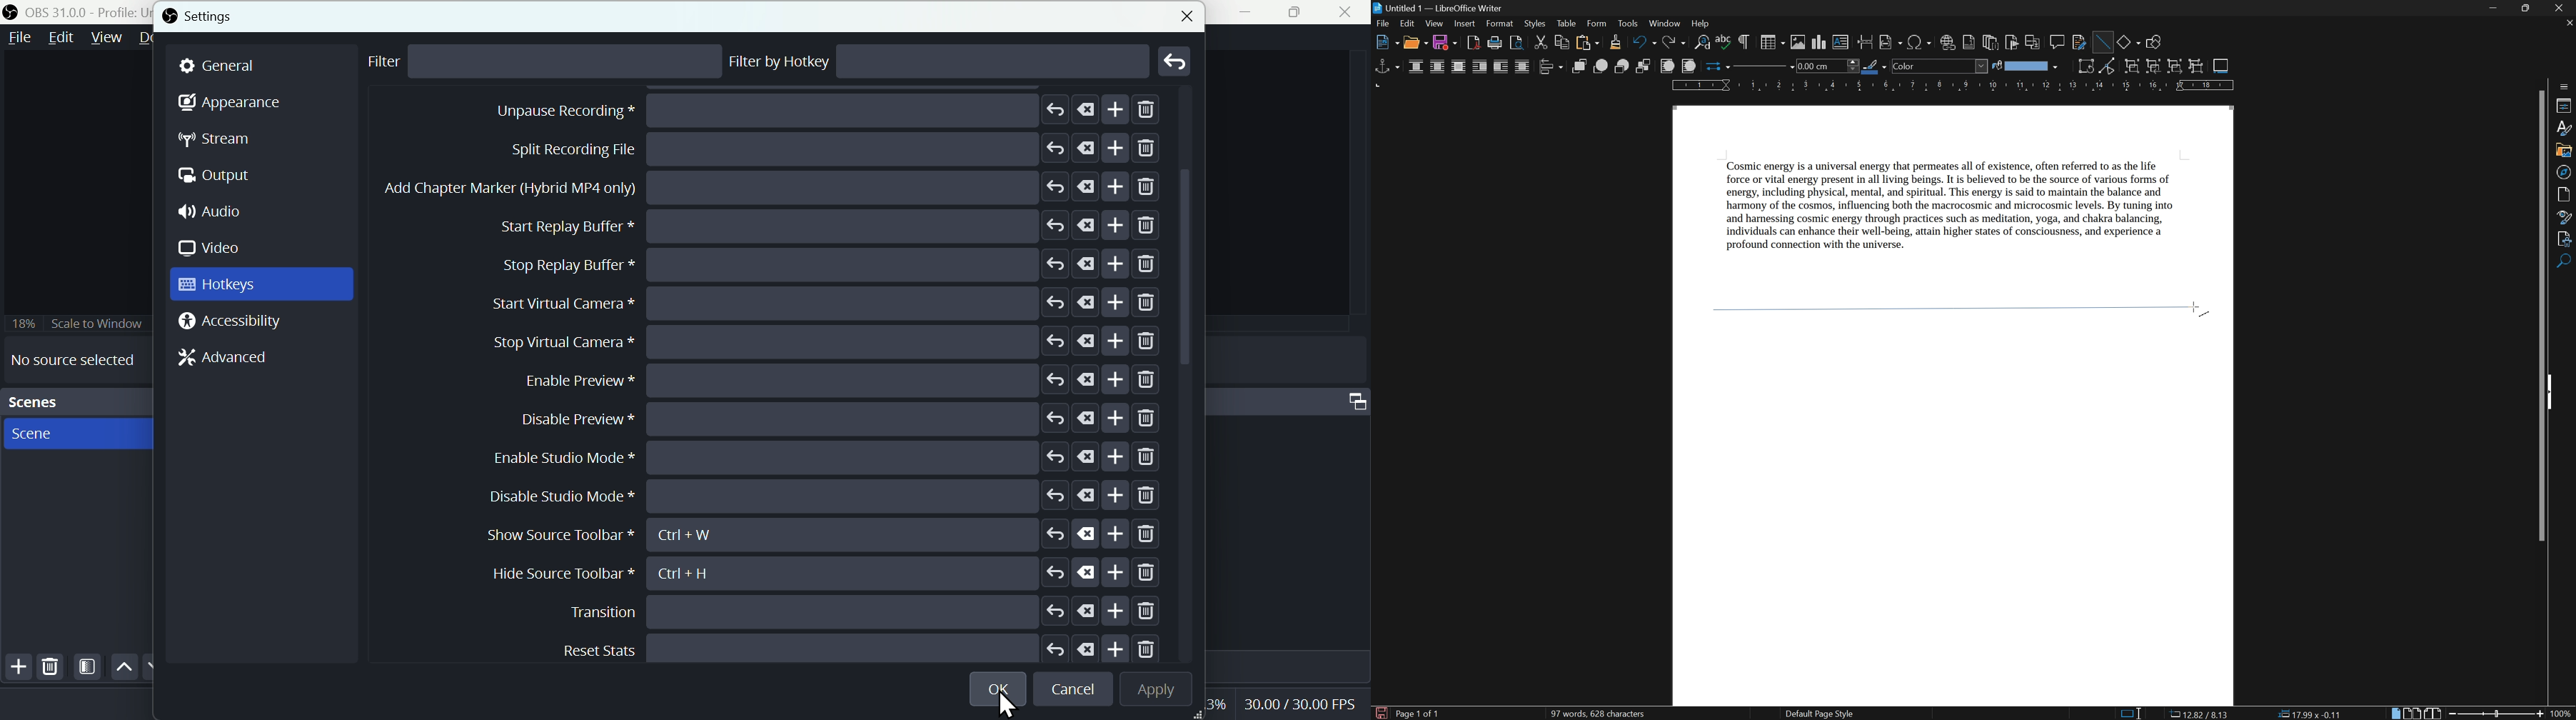 This screenshot has width=2576, height=728. Describe the element at coordinates (74, 402) in the screenshot. I see `Scenes` at that location.